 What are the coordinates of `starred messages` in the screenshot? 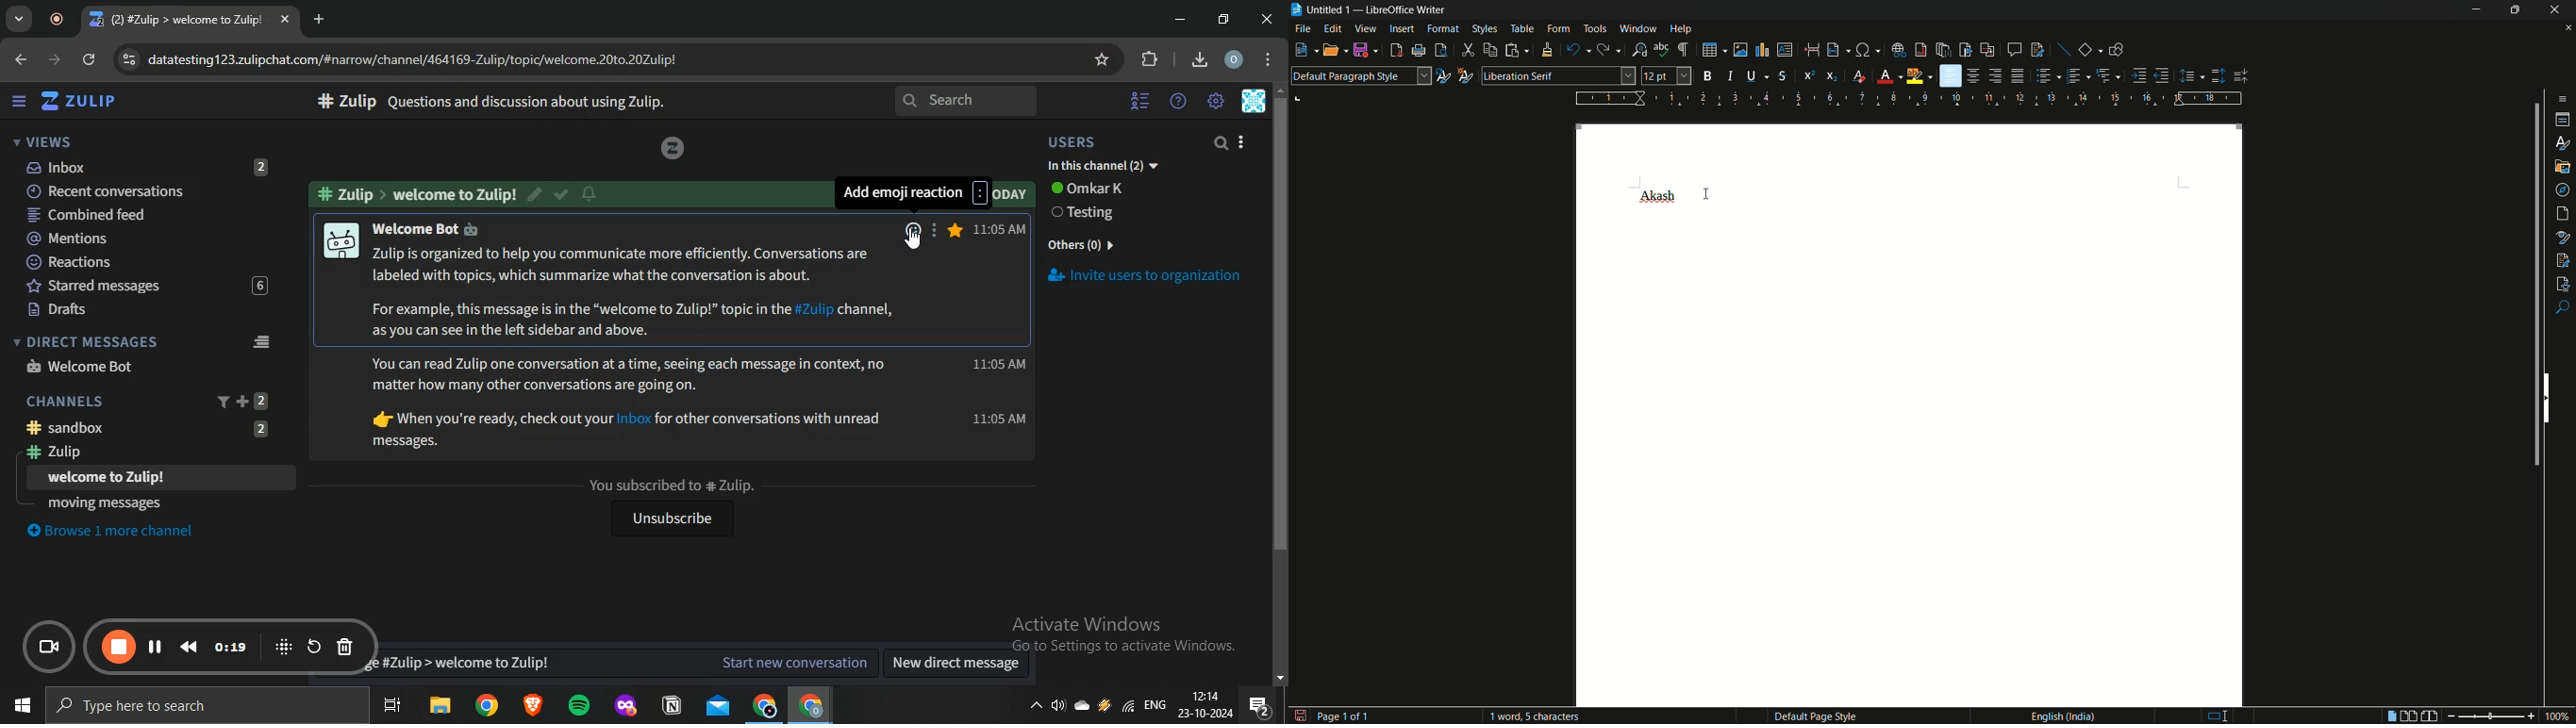 It's located at (142, 287).